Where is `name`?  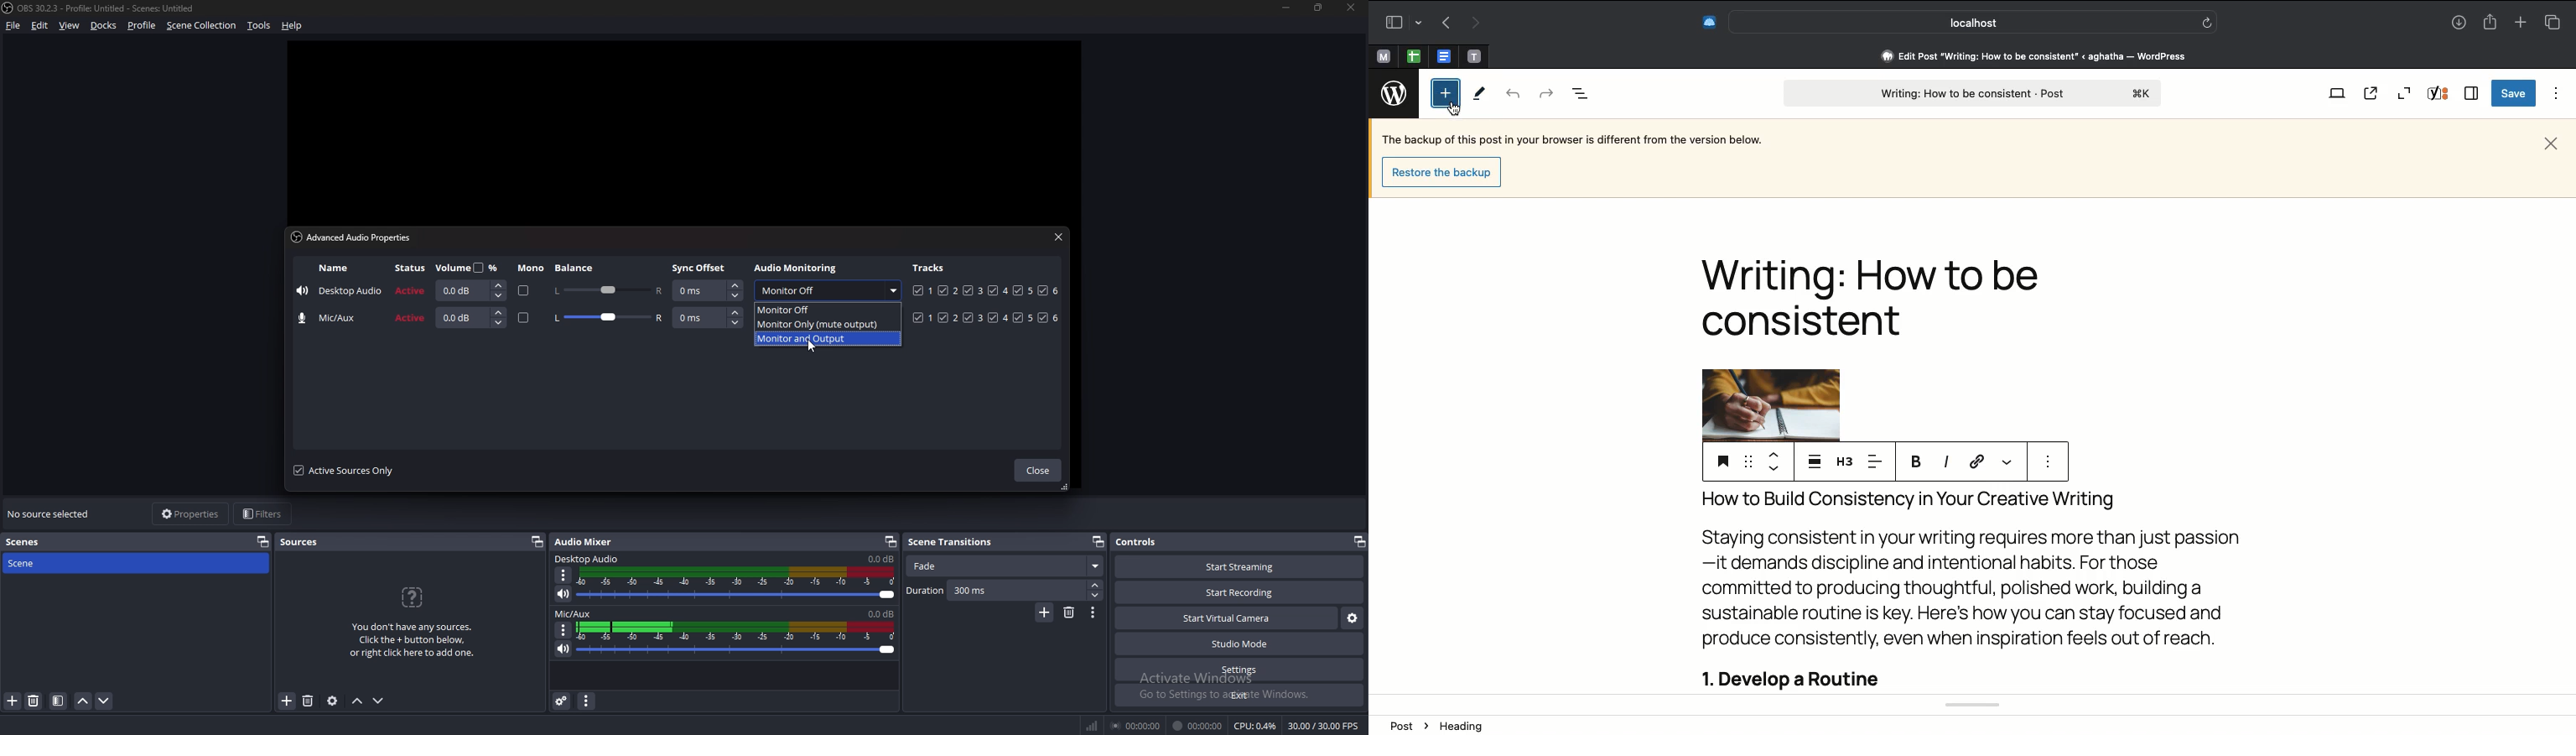
name is located at coordinates (334, 268).